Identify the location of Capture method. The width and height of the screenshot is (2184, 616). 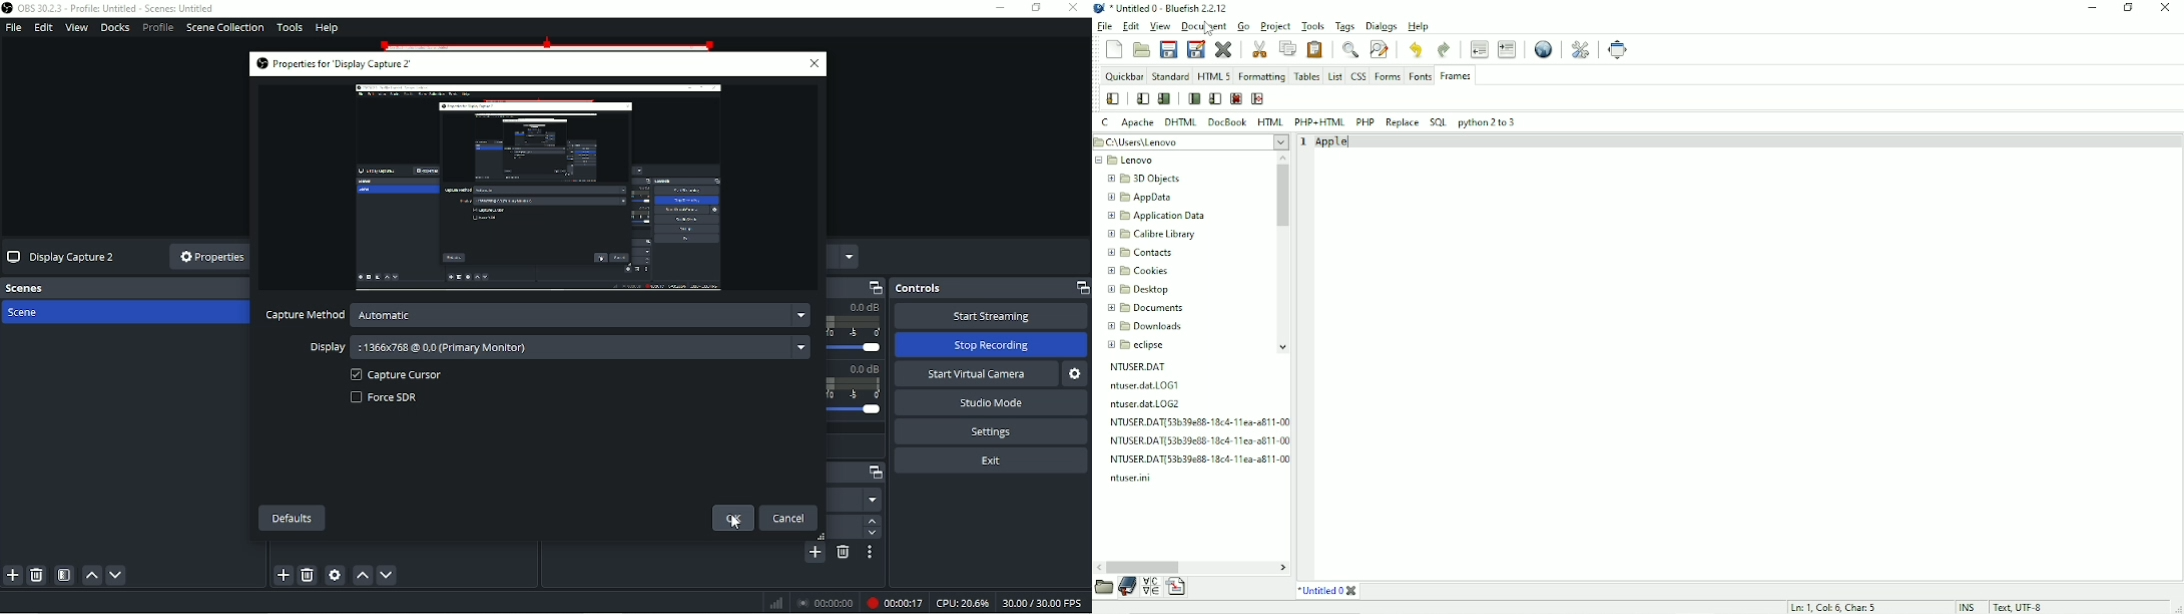
(305, 316).